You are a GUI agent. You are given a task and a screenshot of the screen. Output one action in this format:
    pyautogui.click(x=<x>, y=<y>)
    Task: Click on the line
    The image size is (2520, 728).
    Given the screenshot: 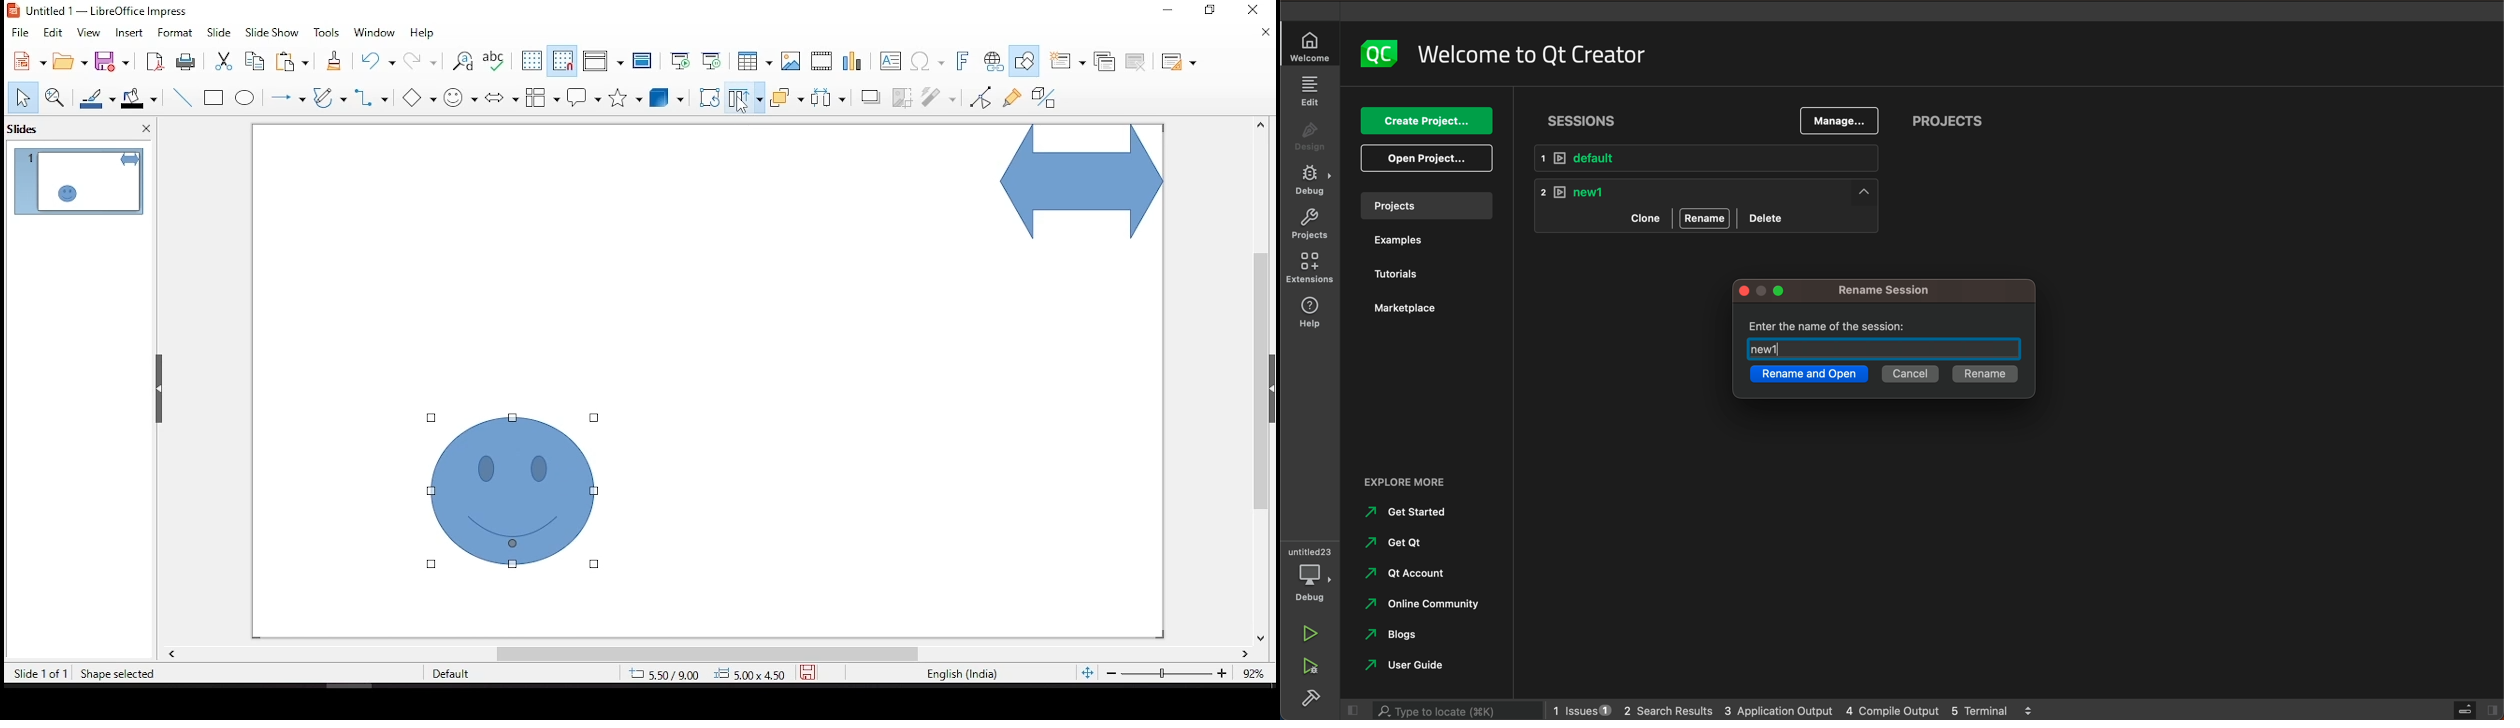 What is the action you would take?
    pyautogui.click(x=183, y=98)
    